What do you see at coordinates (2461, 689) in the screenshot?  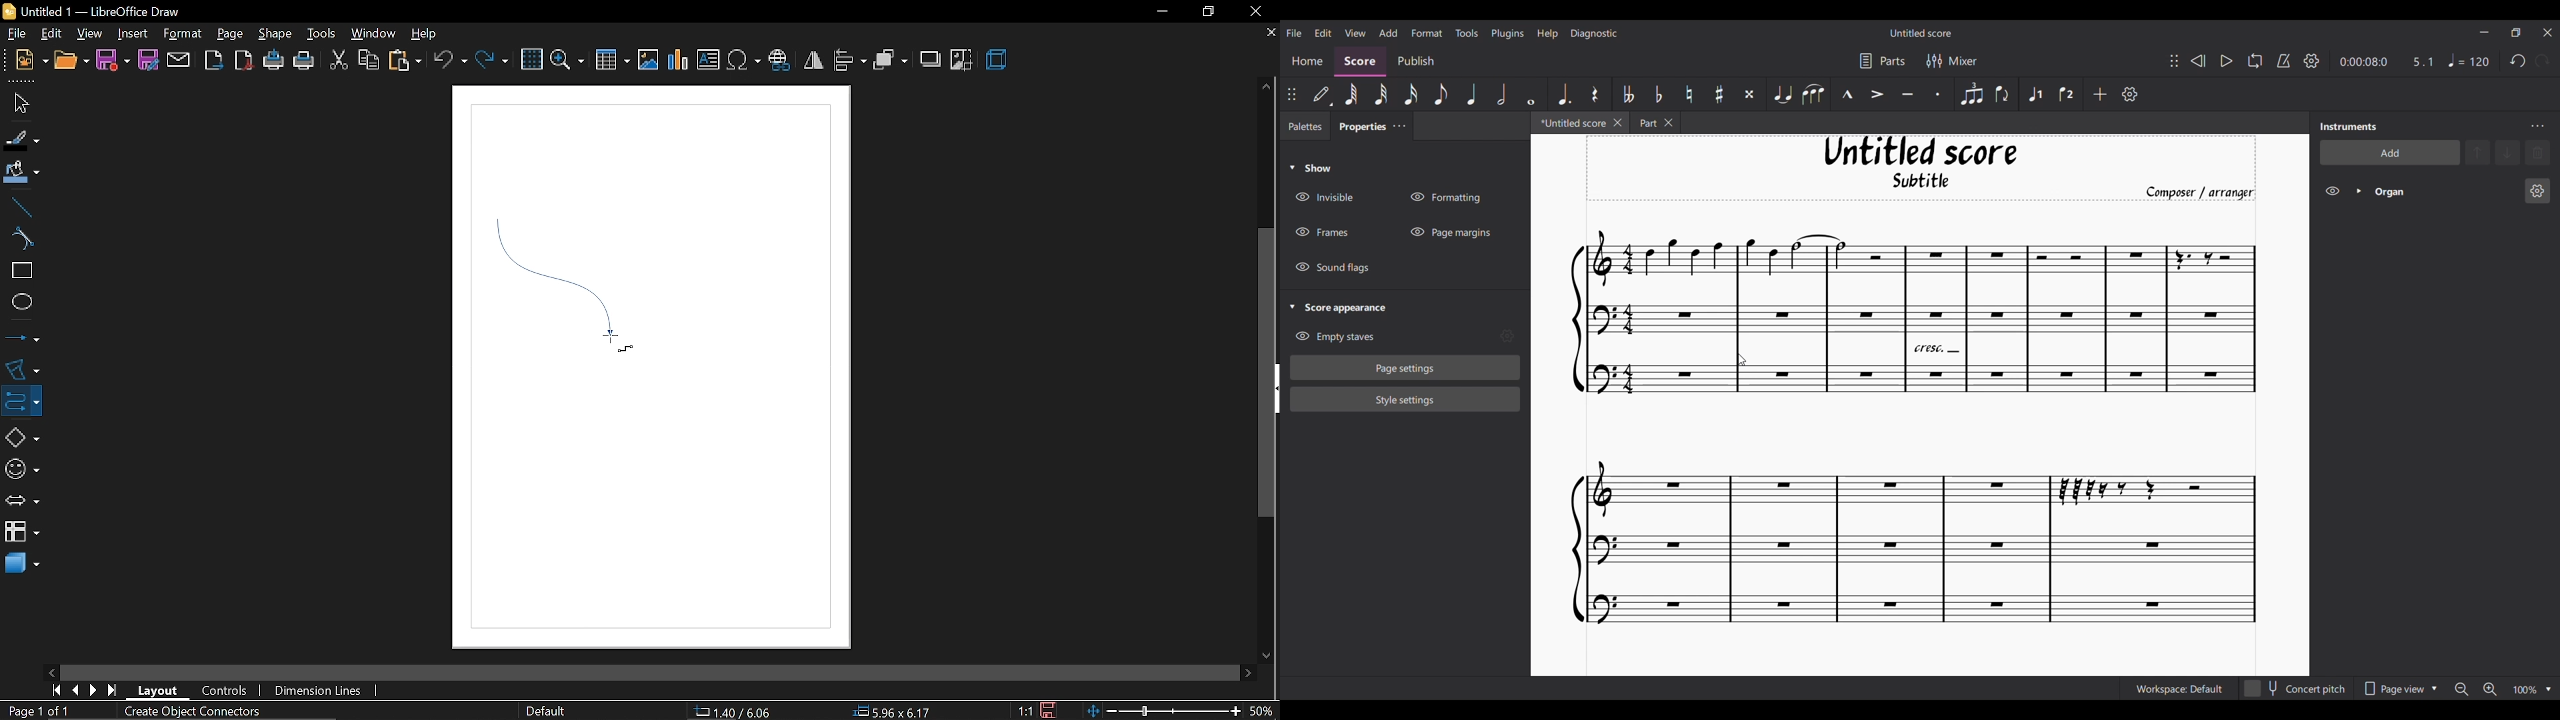 I see `Zoom out` at bounding box center [2461, 689].